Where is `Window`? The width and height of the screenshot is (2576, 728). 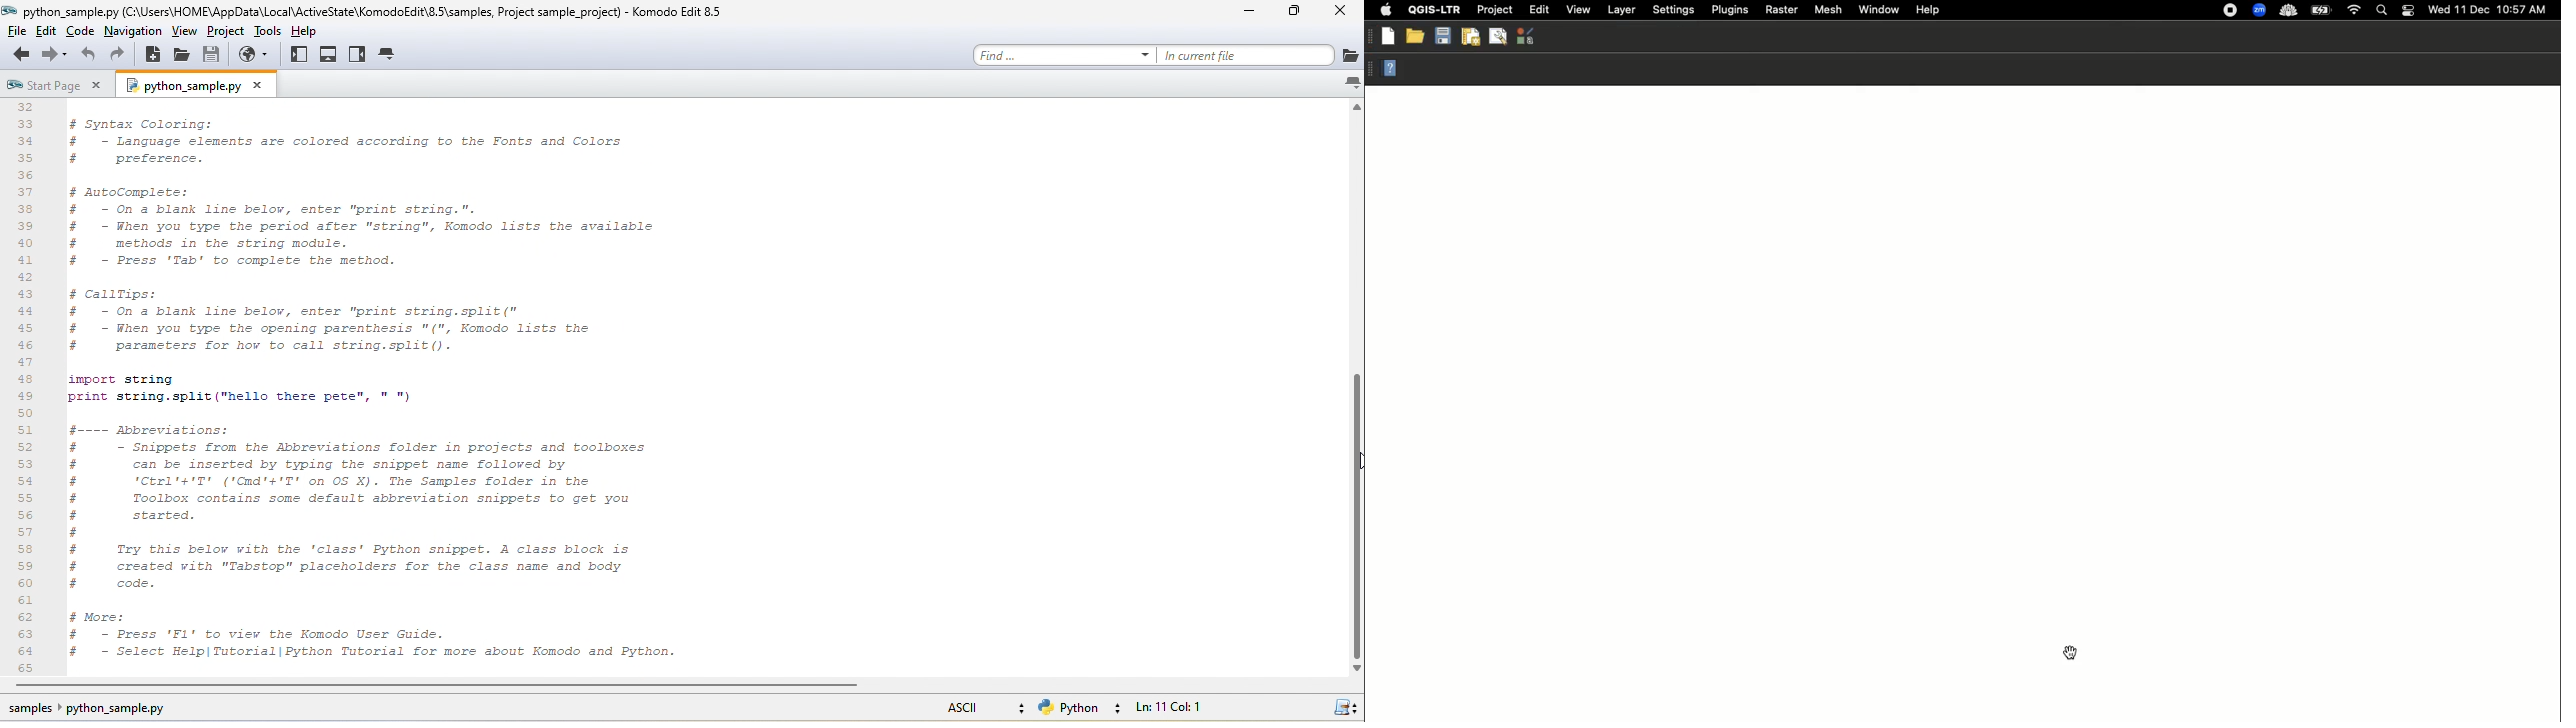
Window is located at coordinates (1878, 9).